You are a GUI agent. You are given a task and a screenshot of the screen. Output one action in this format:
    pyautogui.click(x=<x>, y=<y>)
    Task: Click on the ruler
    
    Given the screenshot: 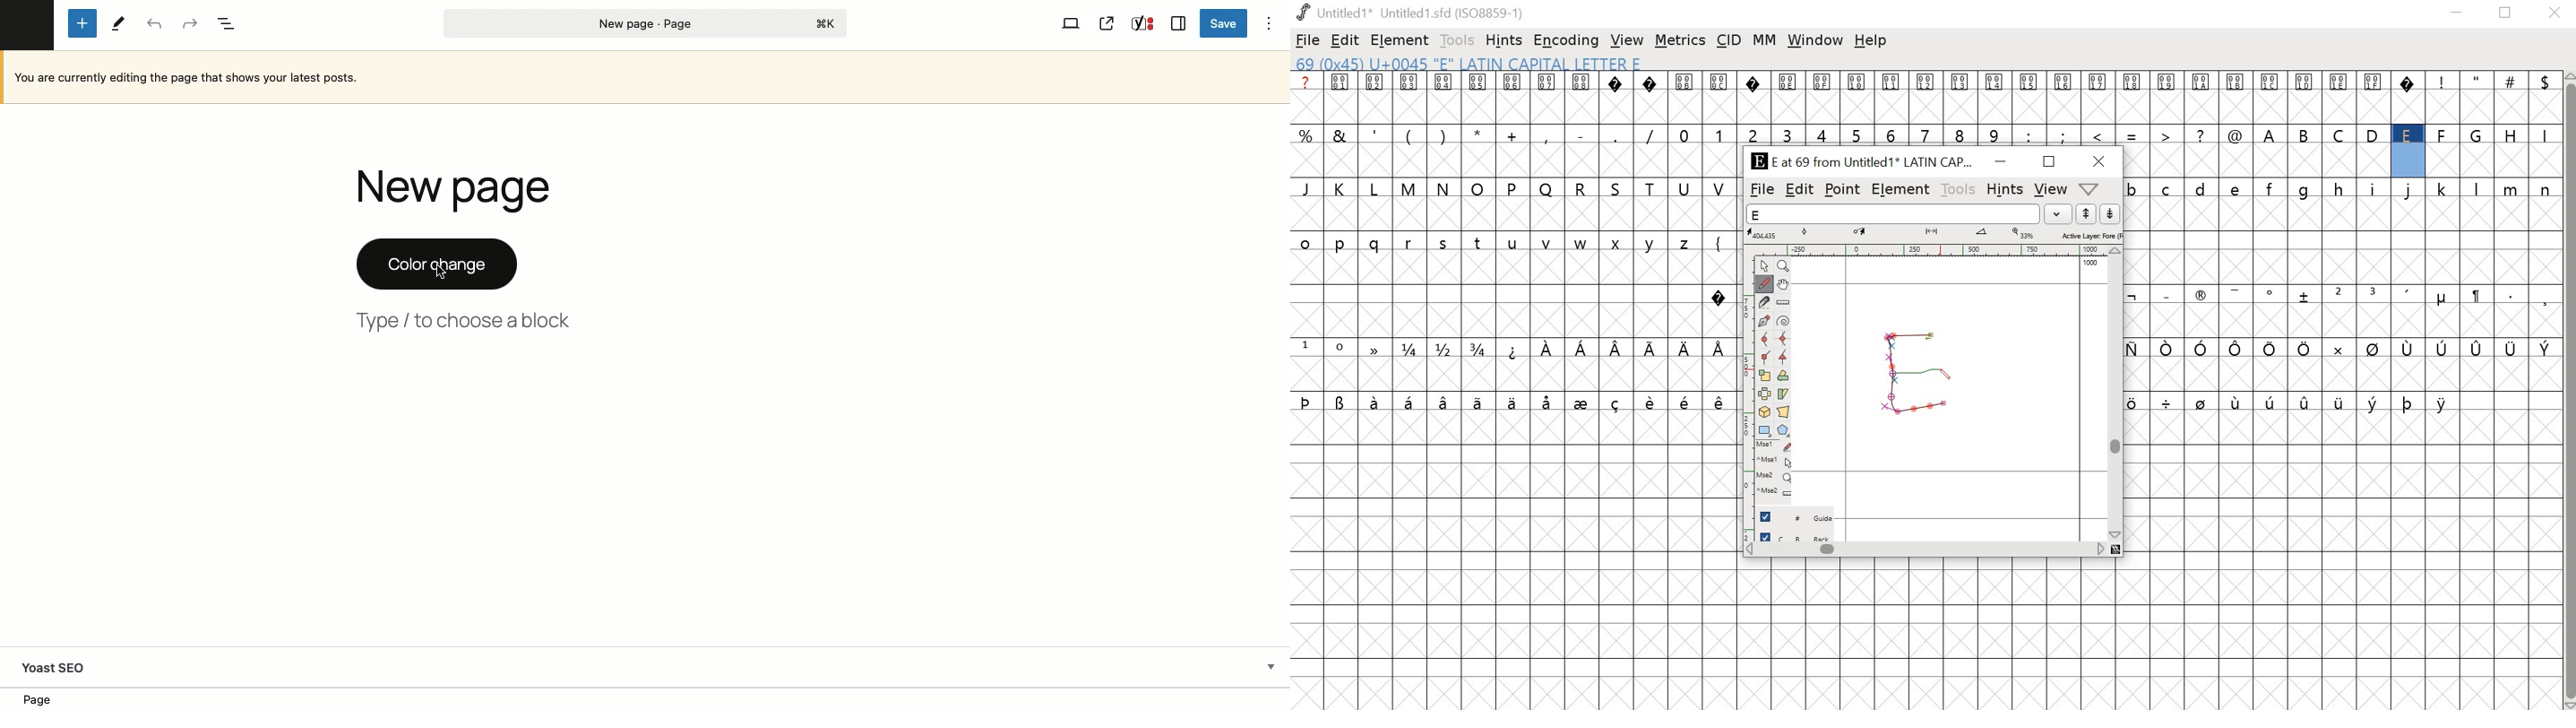 What is the action you would take?
    pyautogui.click(x=1743, y=396)
    